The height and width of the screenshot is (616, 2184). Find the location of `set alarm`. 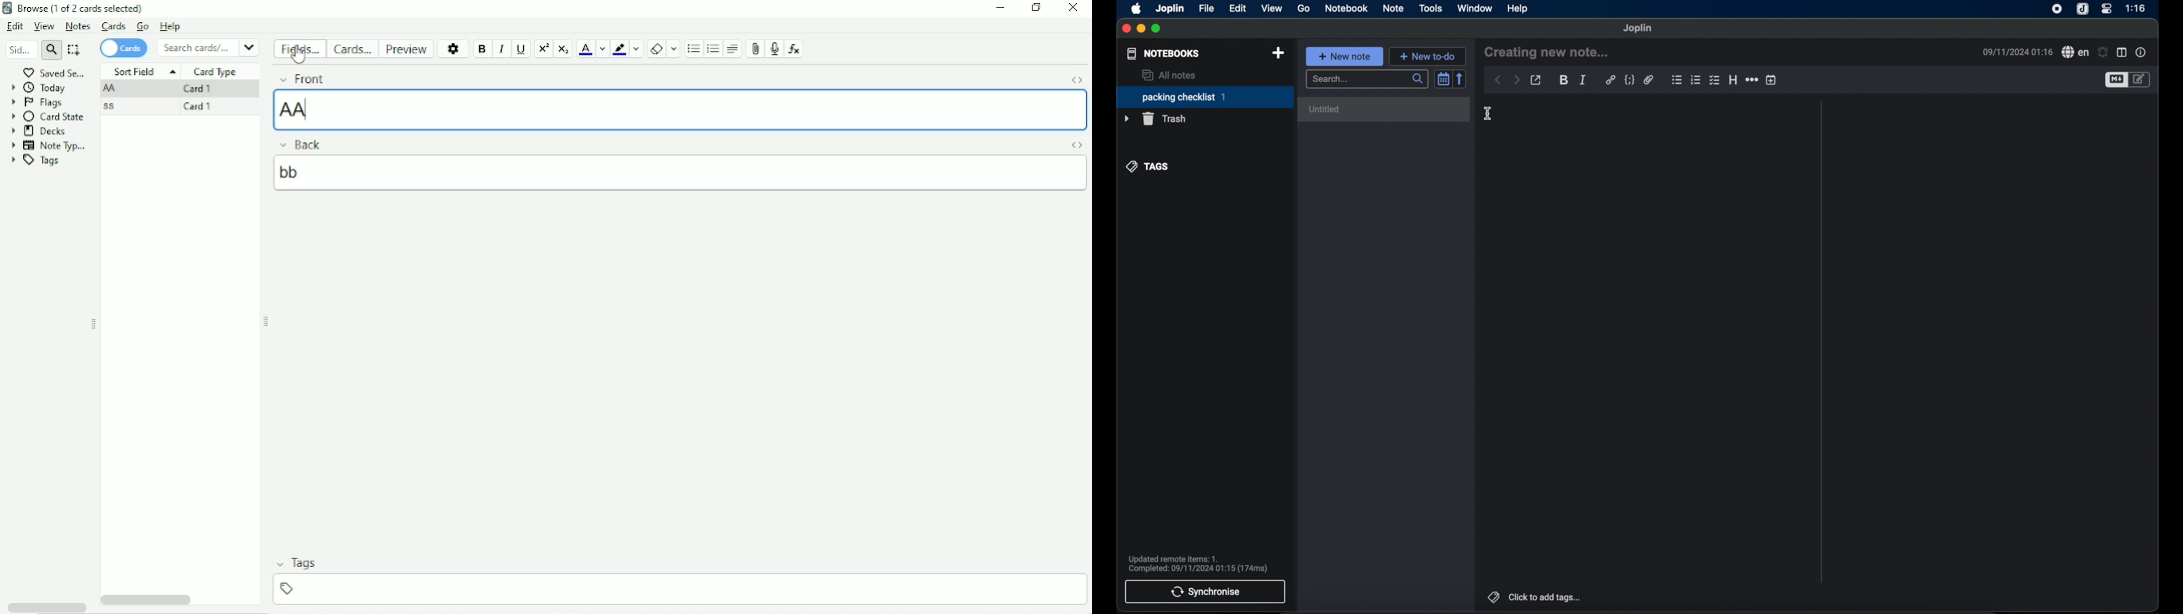

set alarm is located at coordinates (2103, 52).